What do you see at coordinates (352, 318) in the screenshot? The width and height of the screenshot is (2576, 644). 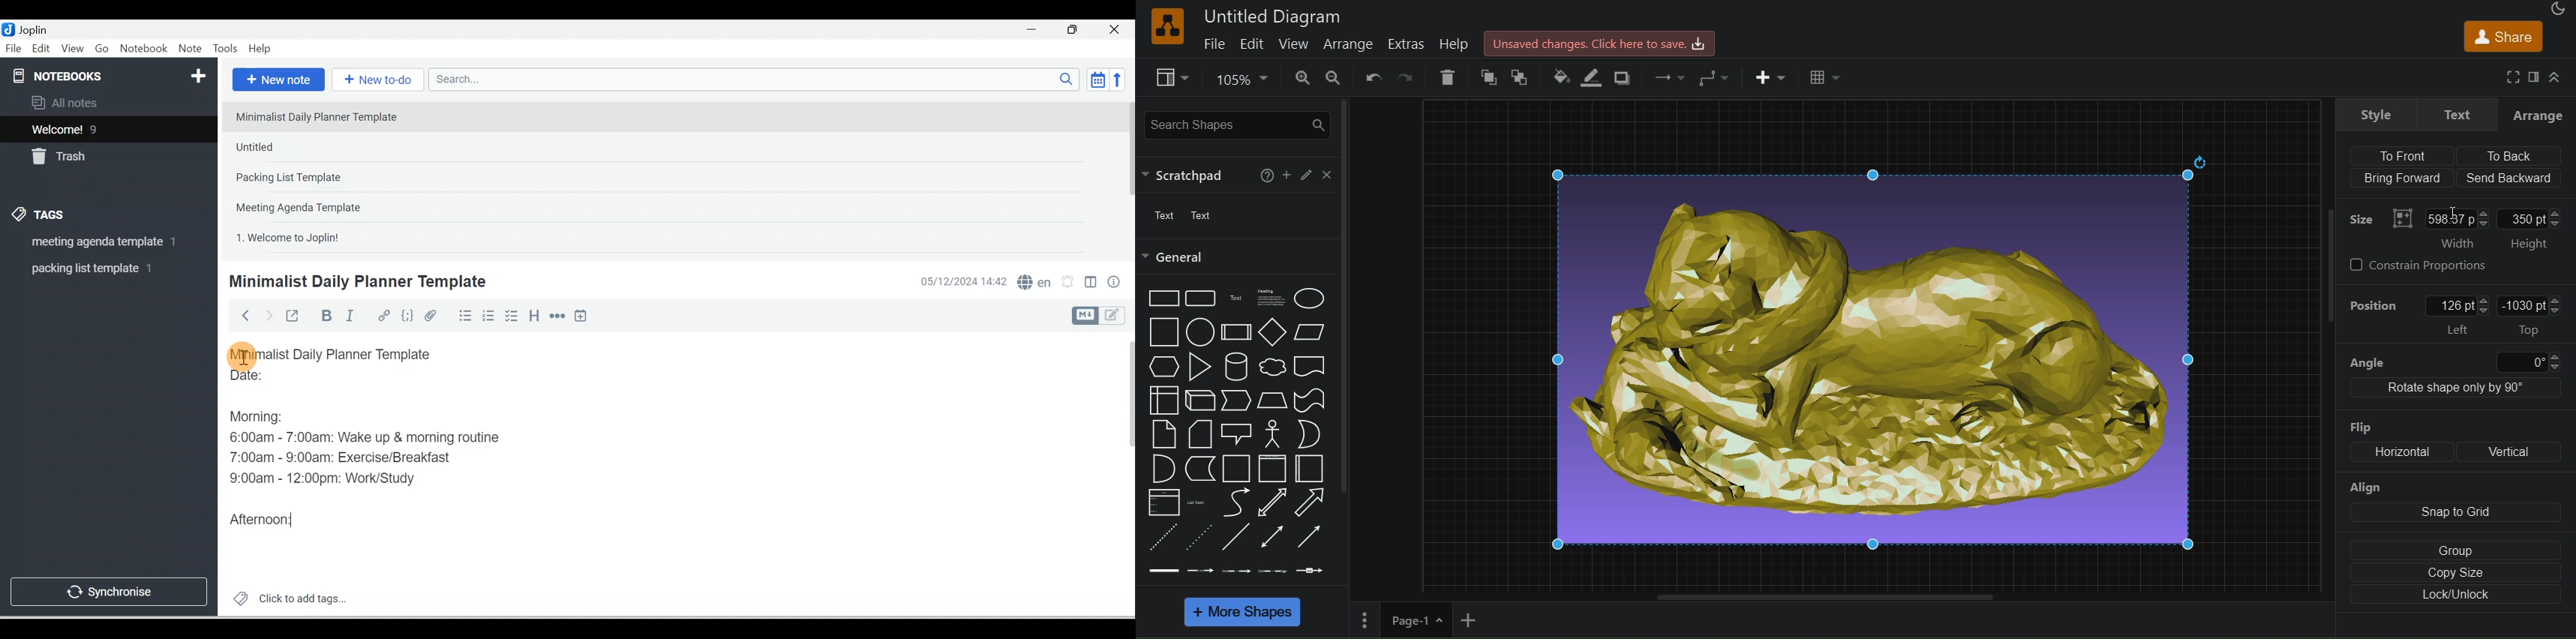 I see `Italic` at bounding box center [352, 318].